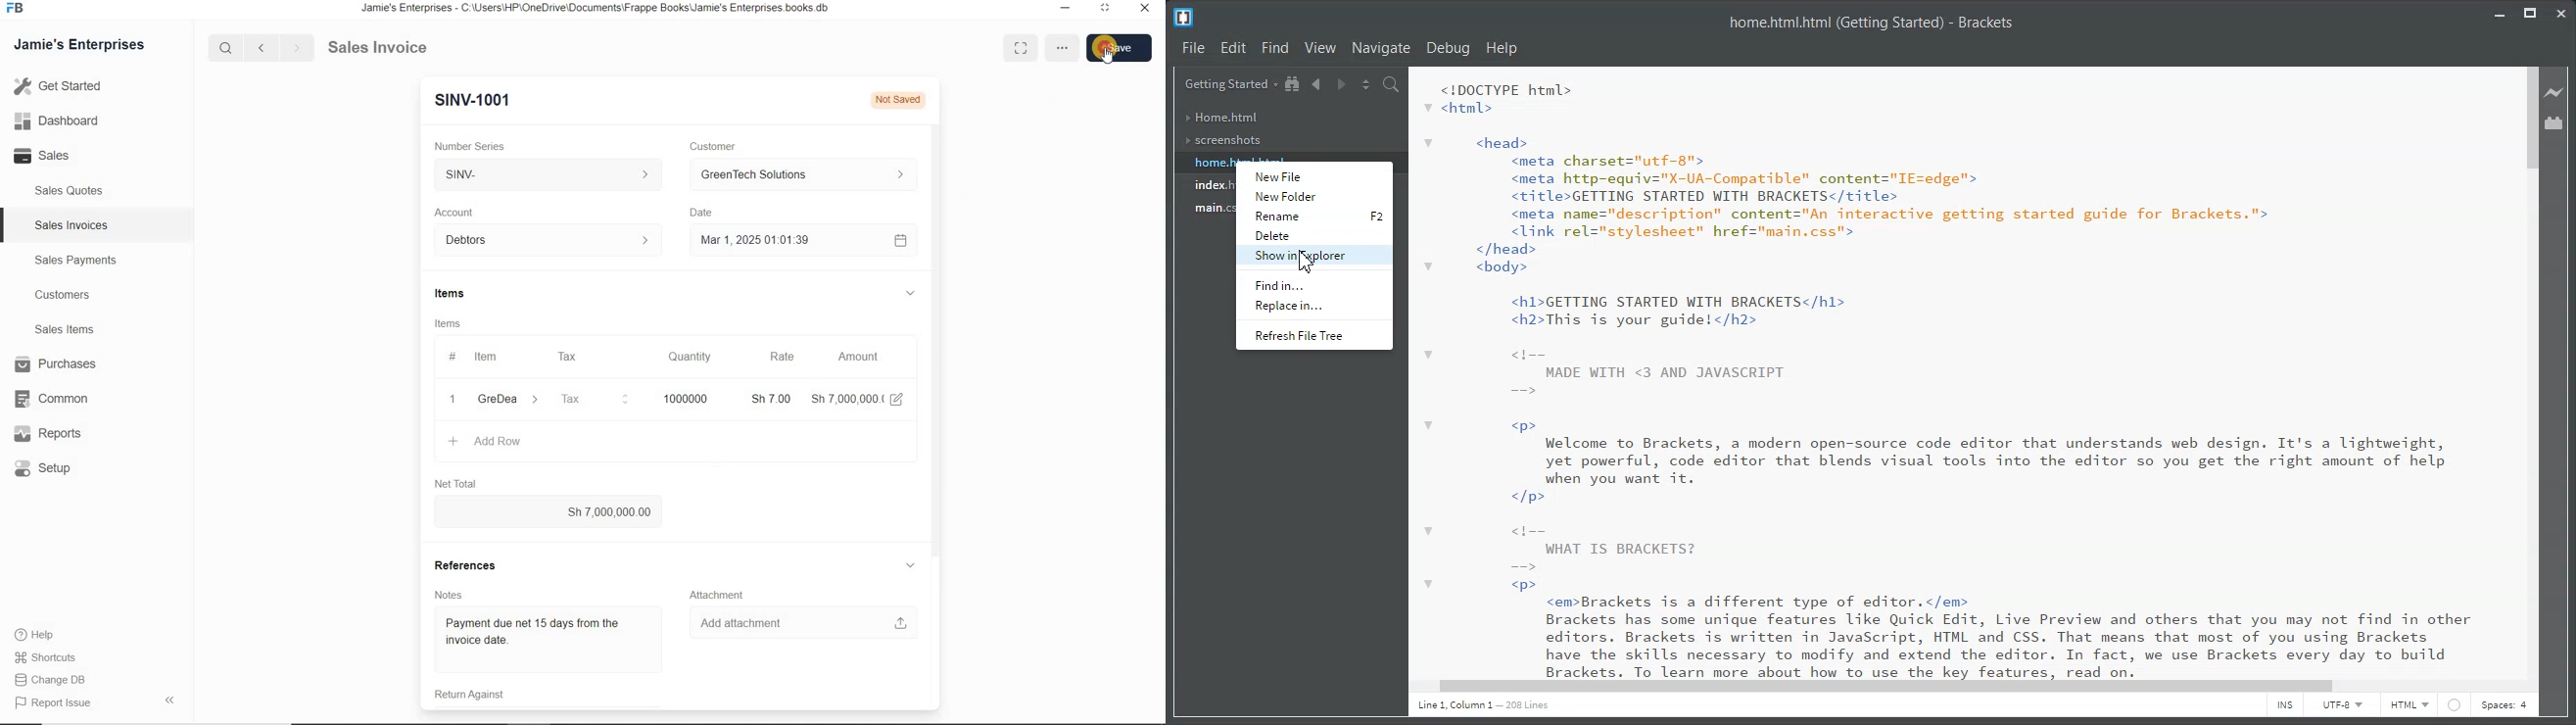 Image resolution: width=2576 pixels, height=728 pixels. What do you see at coordinates (51, 364) in the screenshot?
I see `Purchases` at bounding box center [51, 364].